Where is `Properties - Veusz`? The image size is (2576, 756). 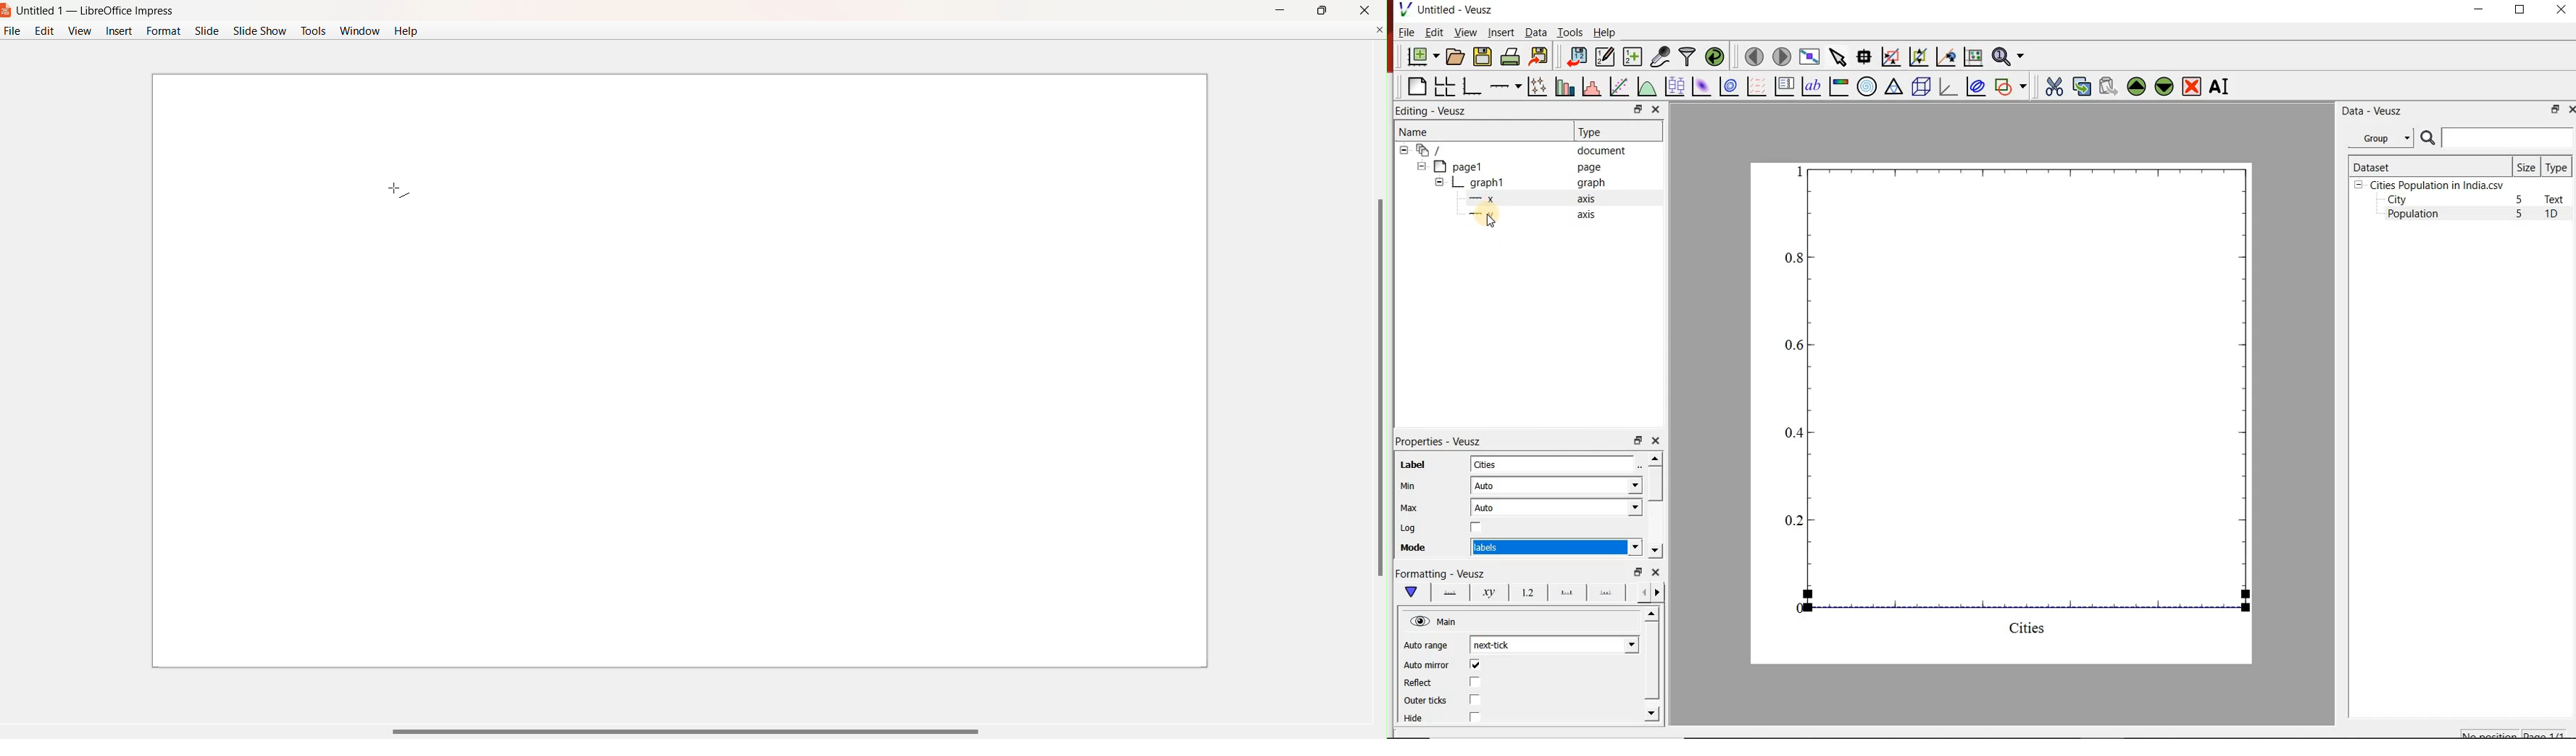
Properties - Veusz is located at coordinates (1438, 442).